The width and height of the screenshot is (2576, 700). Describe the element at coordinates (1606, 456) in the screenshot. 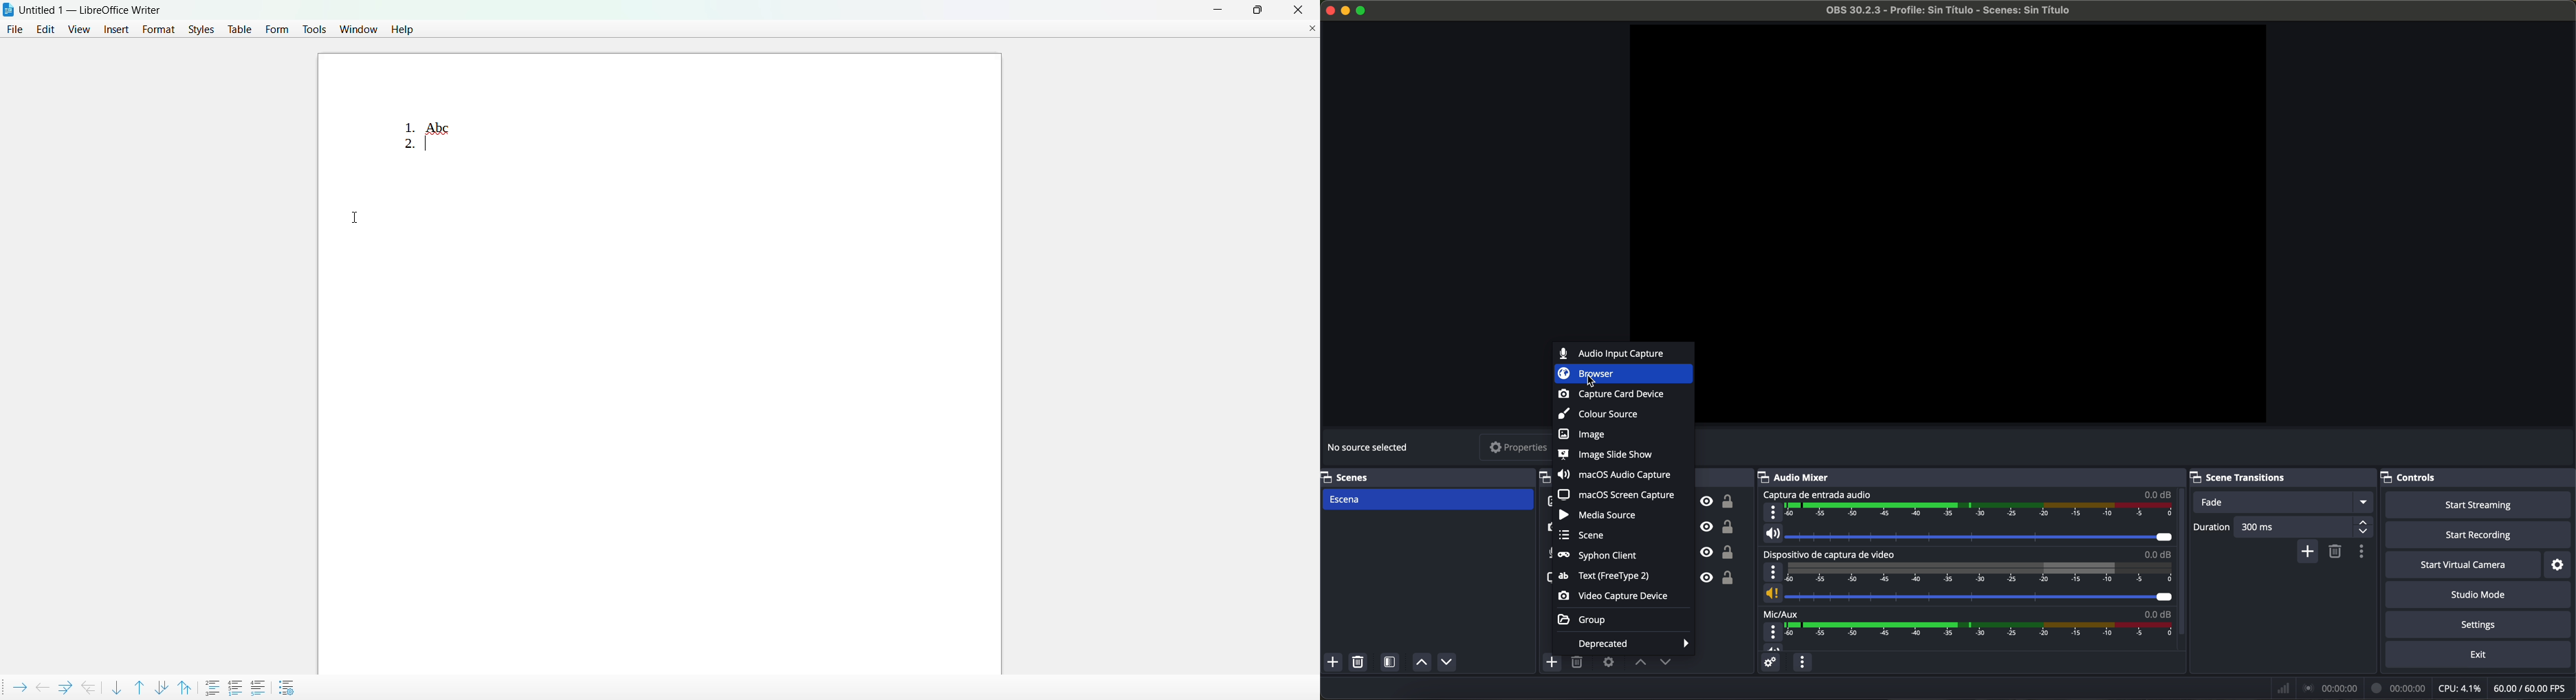

I see `image slide show` at that location.